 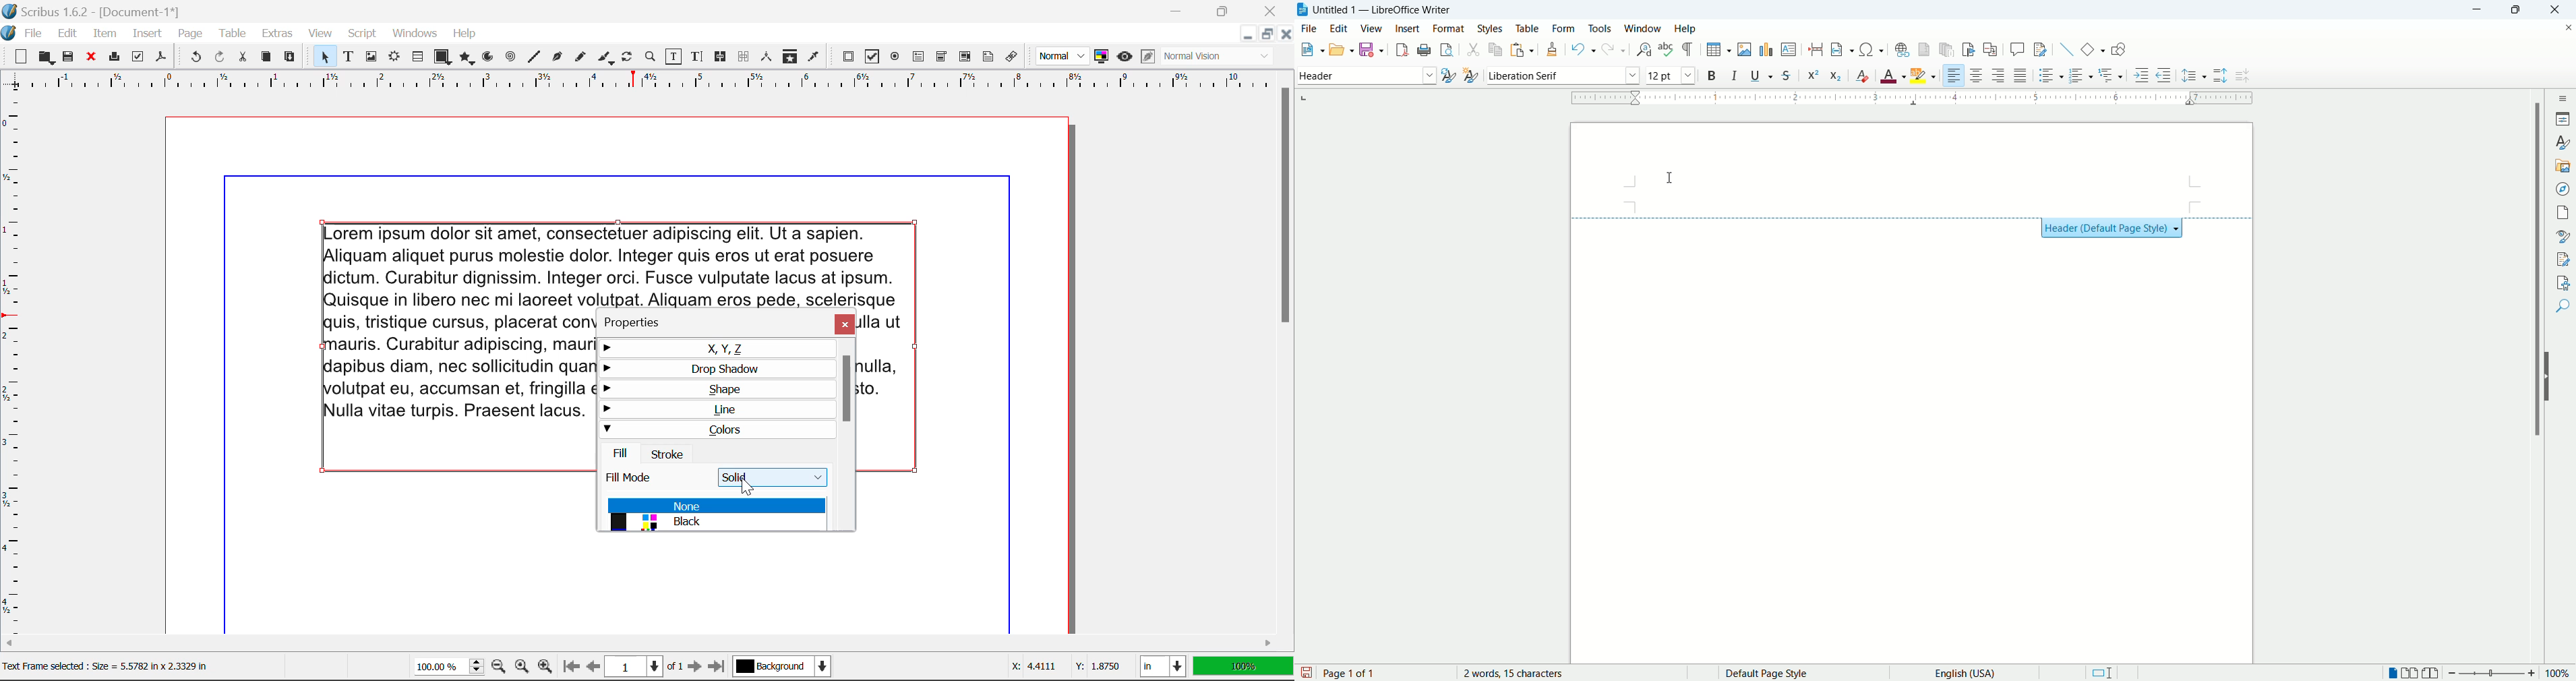 I want to click on Next Page, so click(x=694, y=668).